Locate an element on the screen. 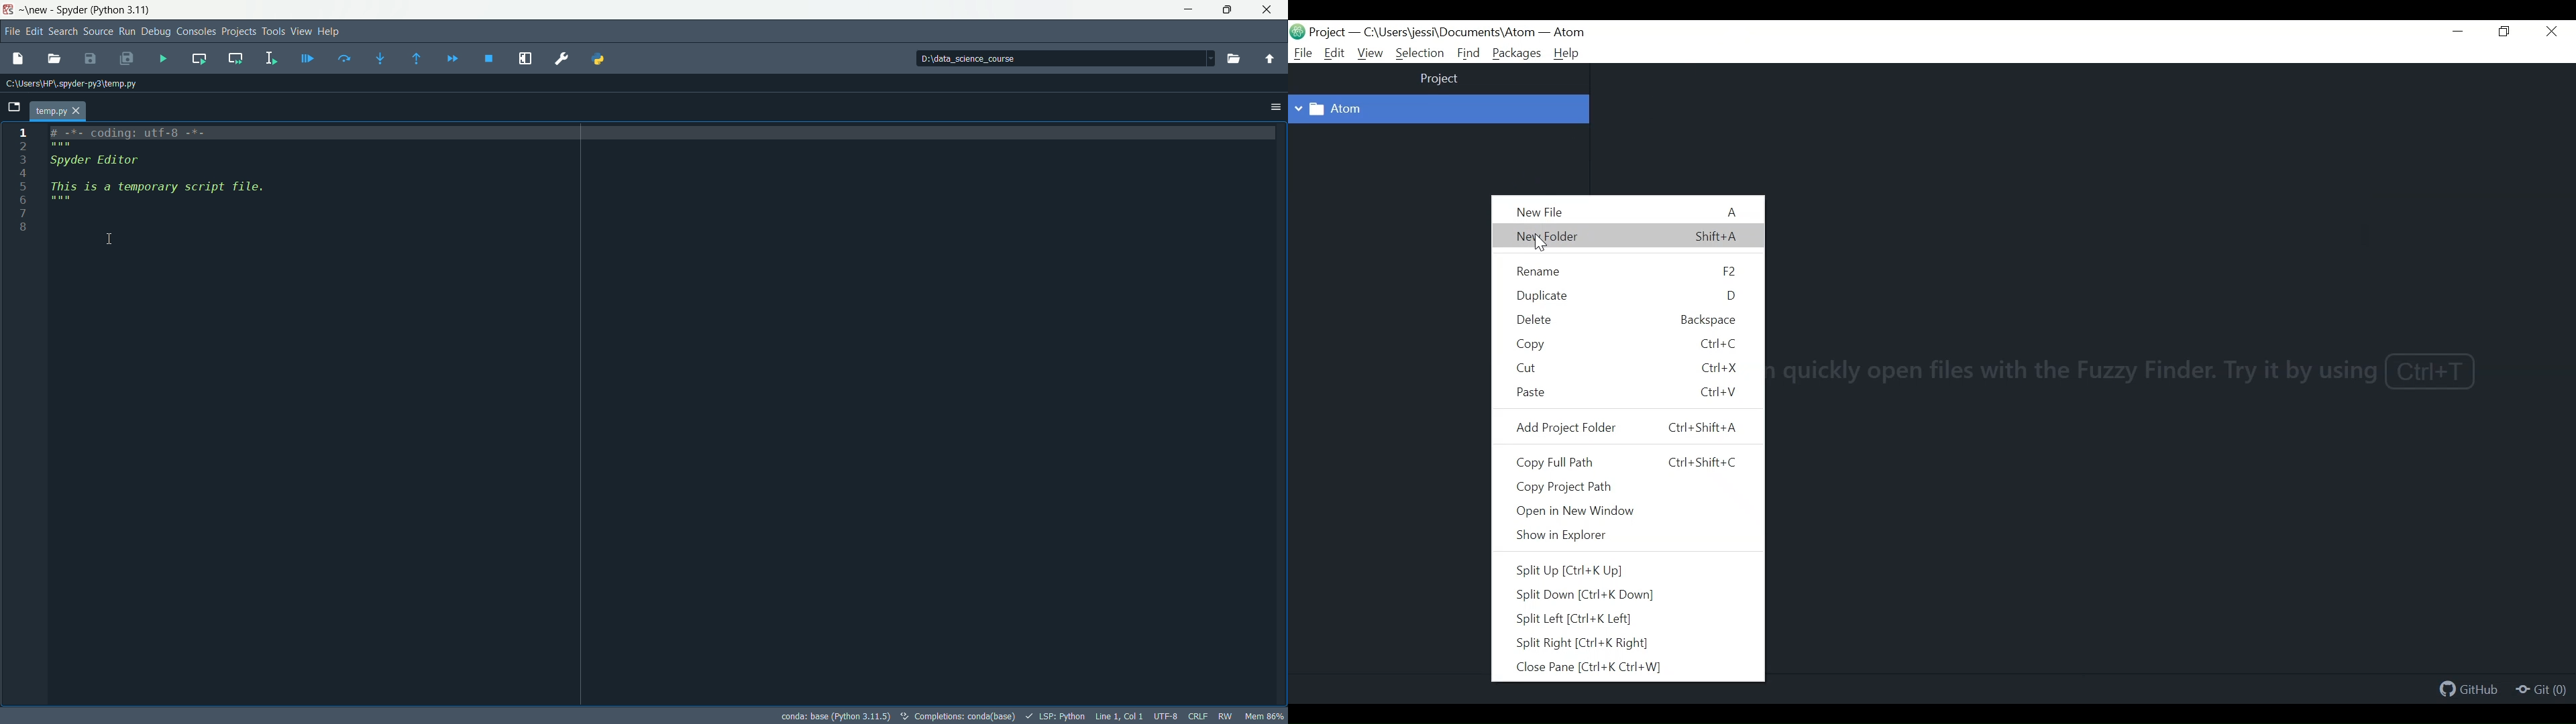  projects menu is located at coordinates (239, 32).